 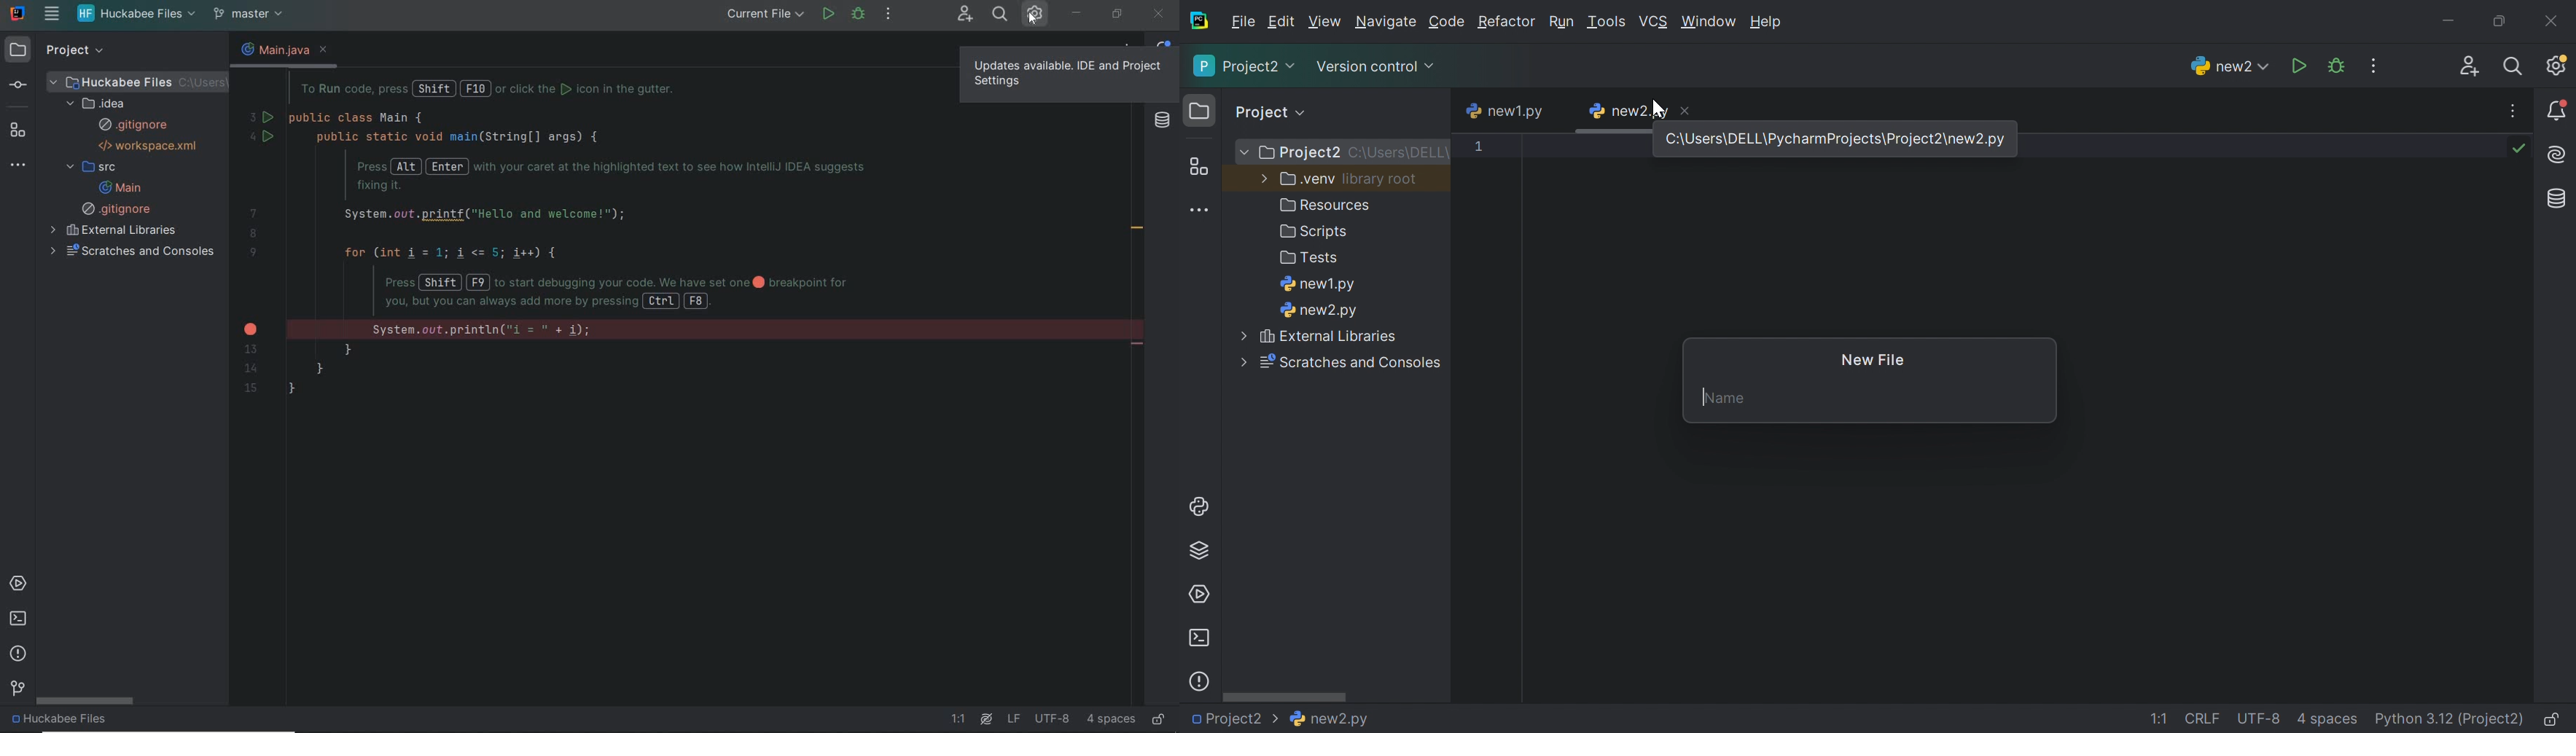 I want to click on Folder icon, so click(x=1196, y=109).